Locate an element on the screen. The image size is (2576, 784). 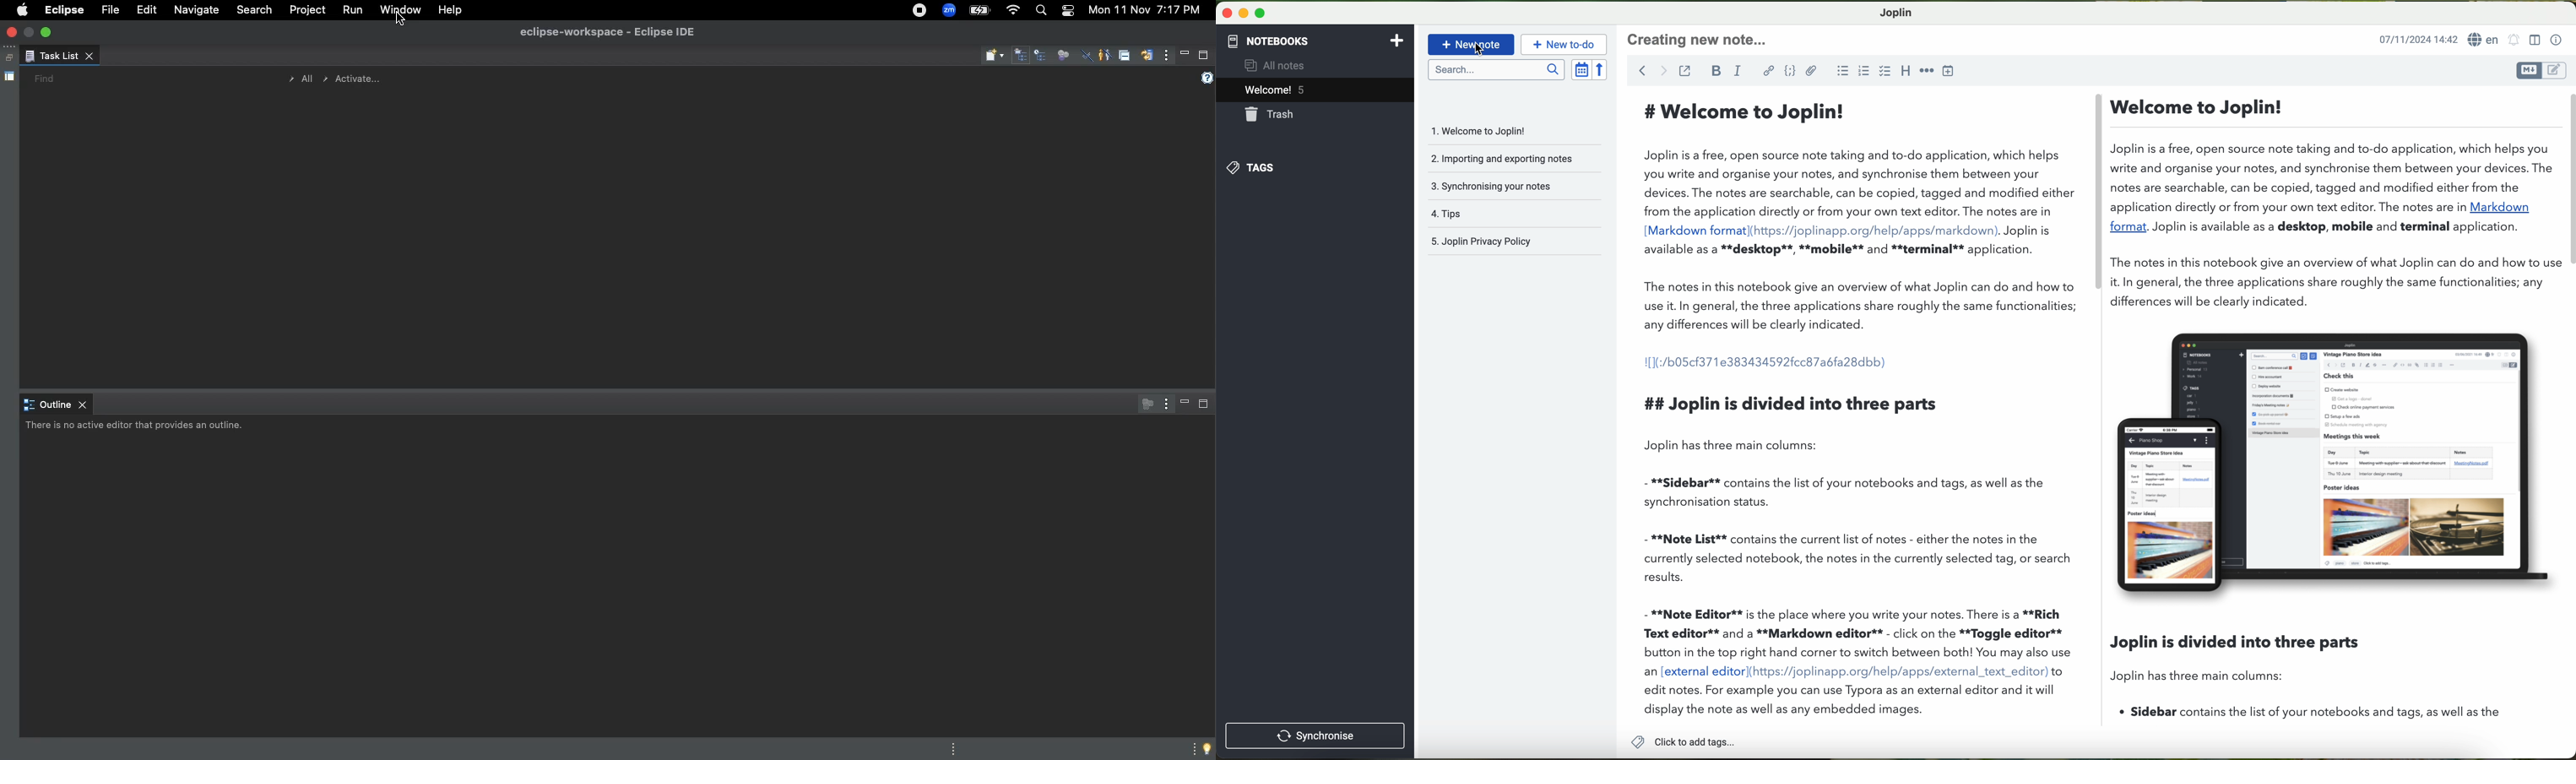
maximize is located at coordinates (1260, 16).